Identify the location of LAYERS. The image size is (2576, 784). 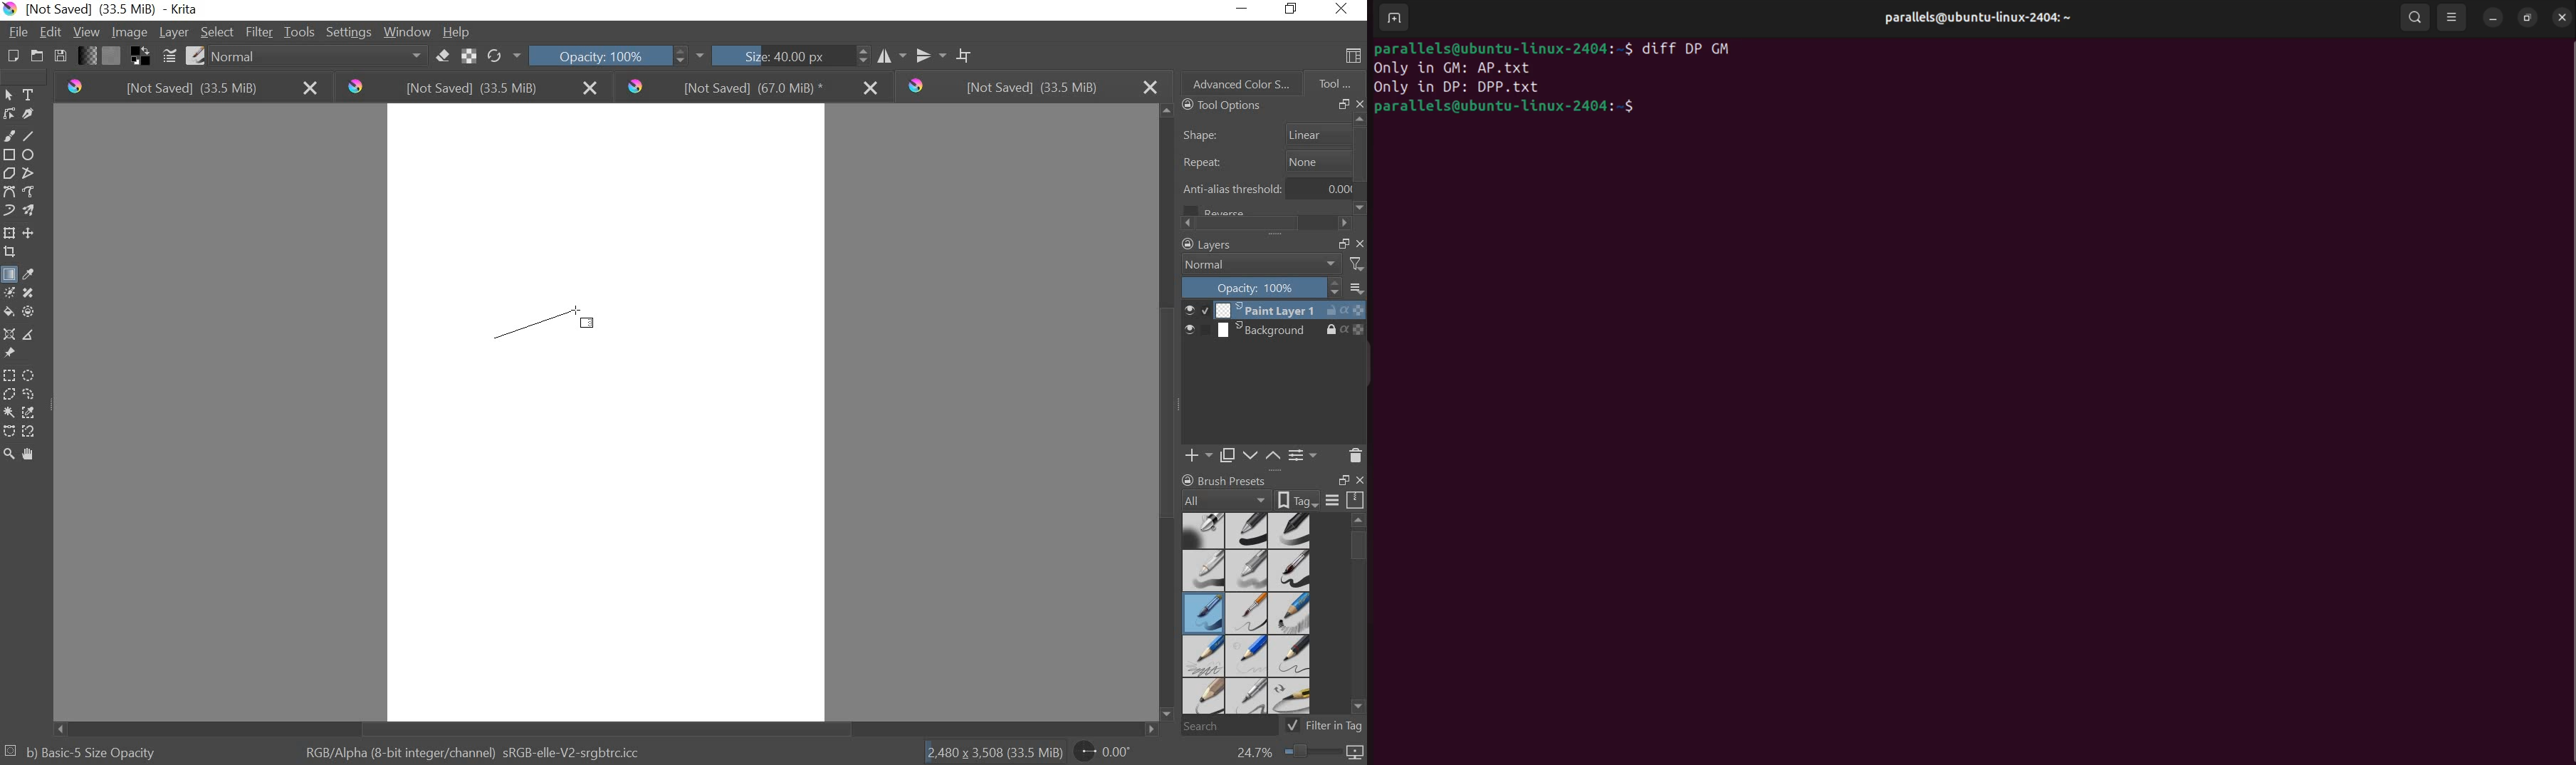
(1204, 244).